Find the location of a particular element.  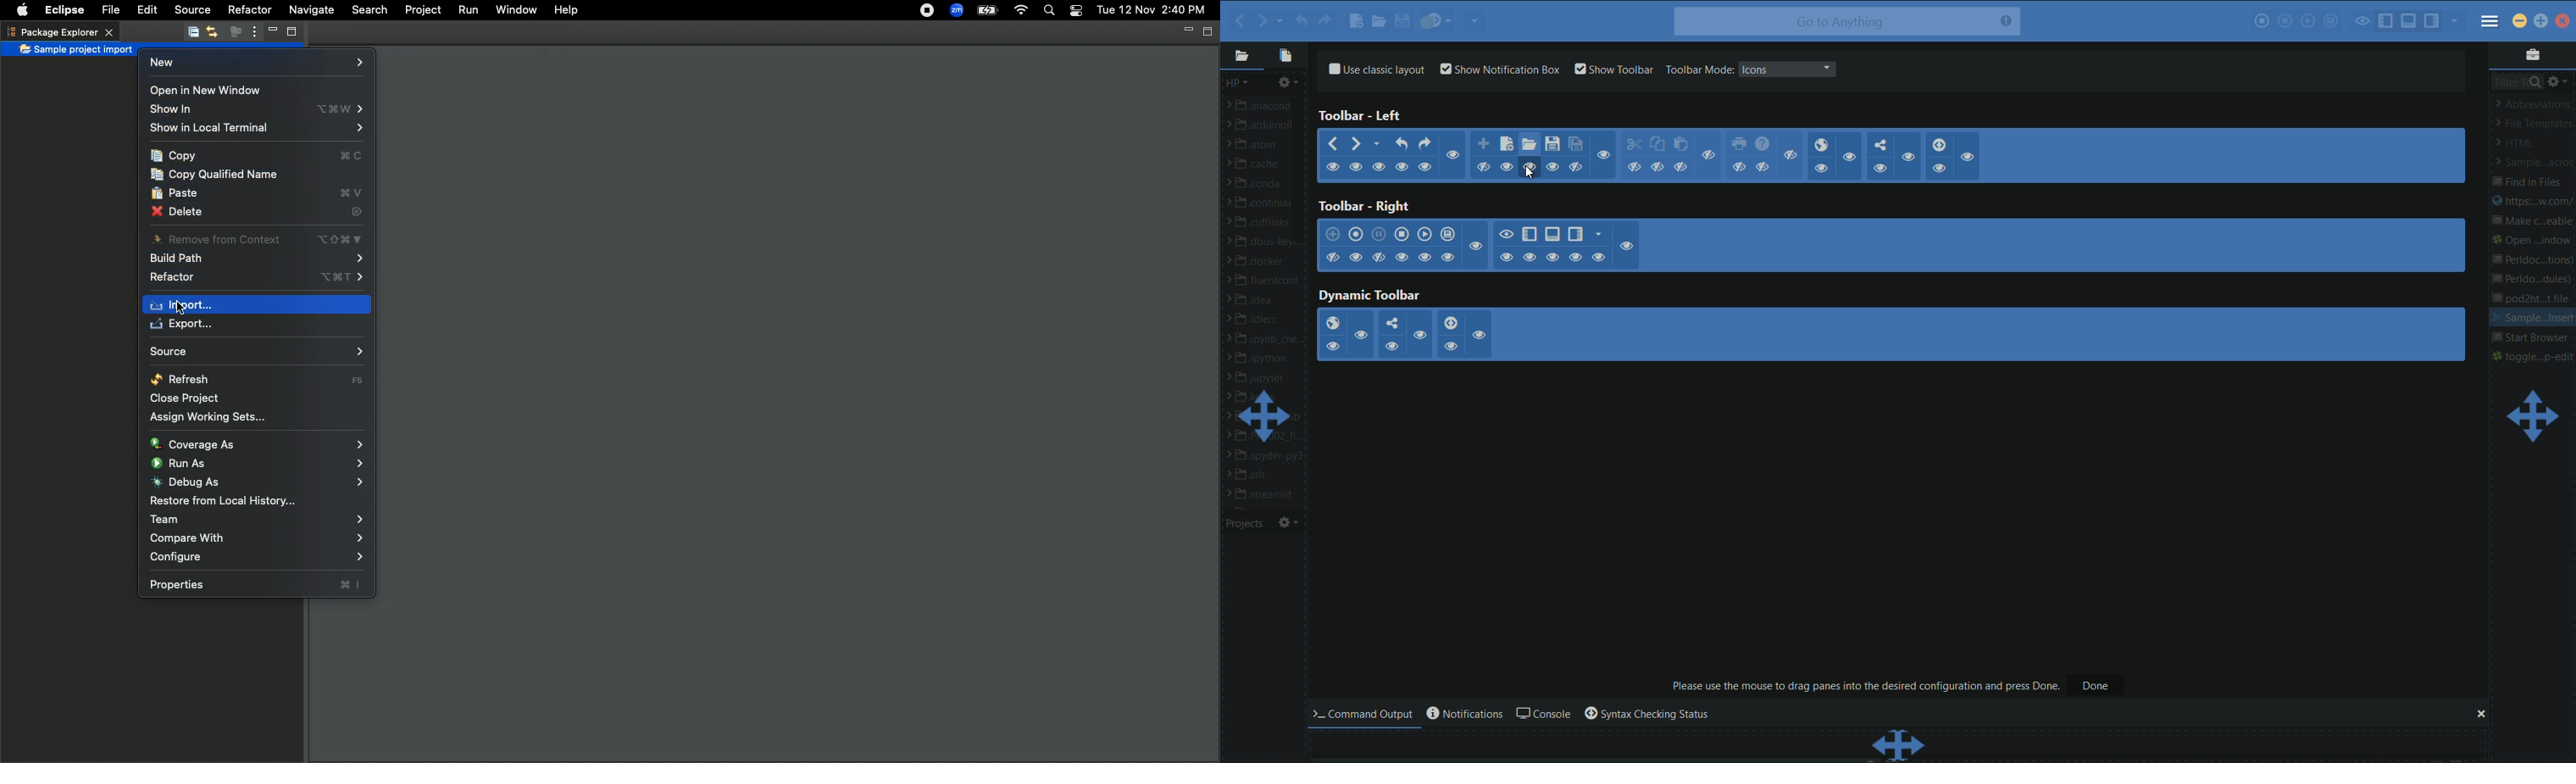

.dbus-key:.. is located at coordinates (1269, 243).